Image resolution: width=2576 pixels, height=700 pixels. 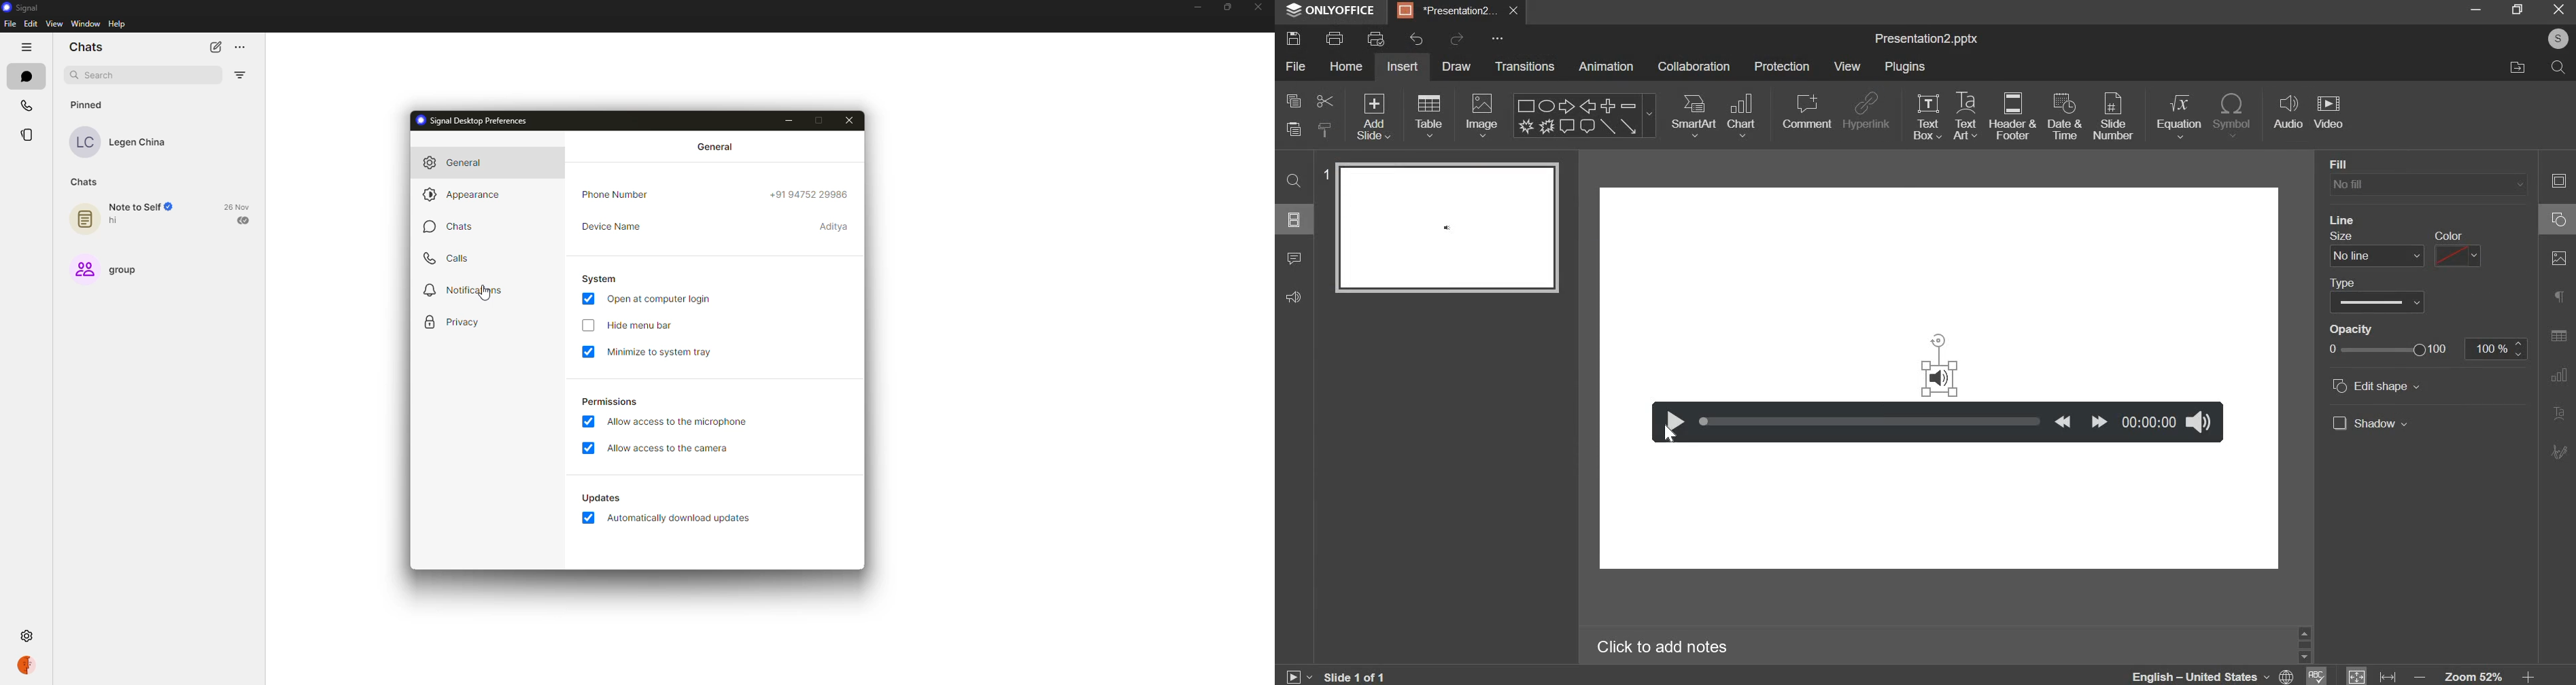 I want to click on presentation2.pptx, so click(x=1931, y=39).